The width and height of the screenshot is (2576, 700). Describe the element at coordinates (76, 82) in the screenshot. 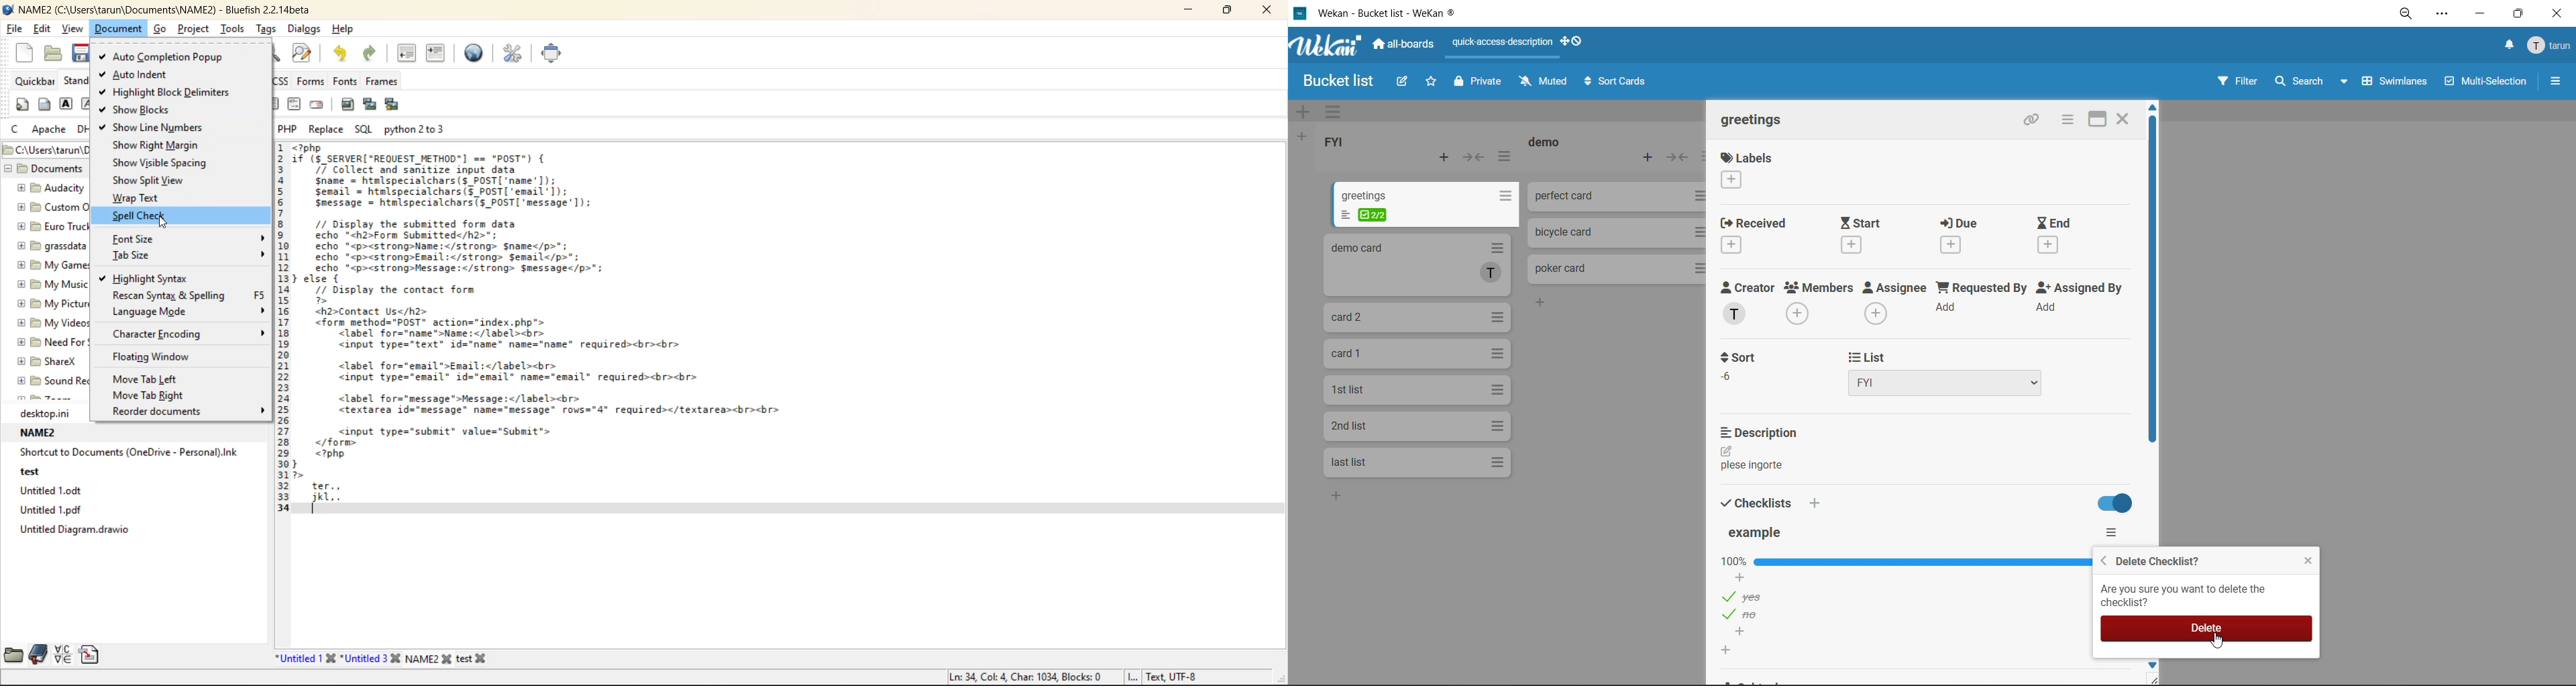

I see `standard` at that location.